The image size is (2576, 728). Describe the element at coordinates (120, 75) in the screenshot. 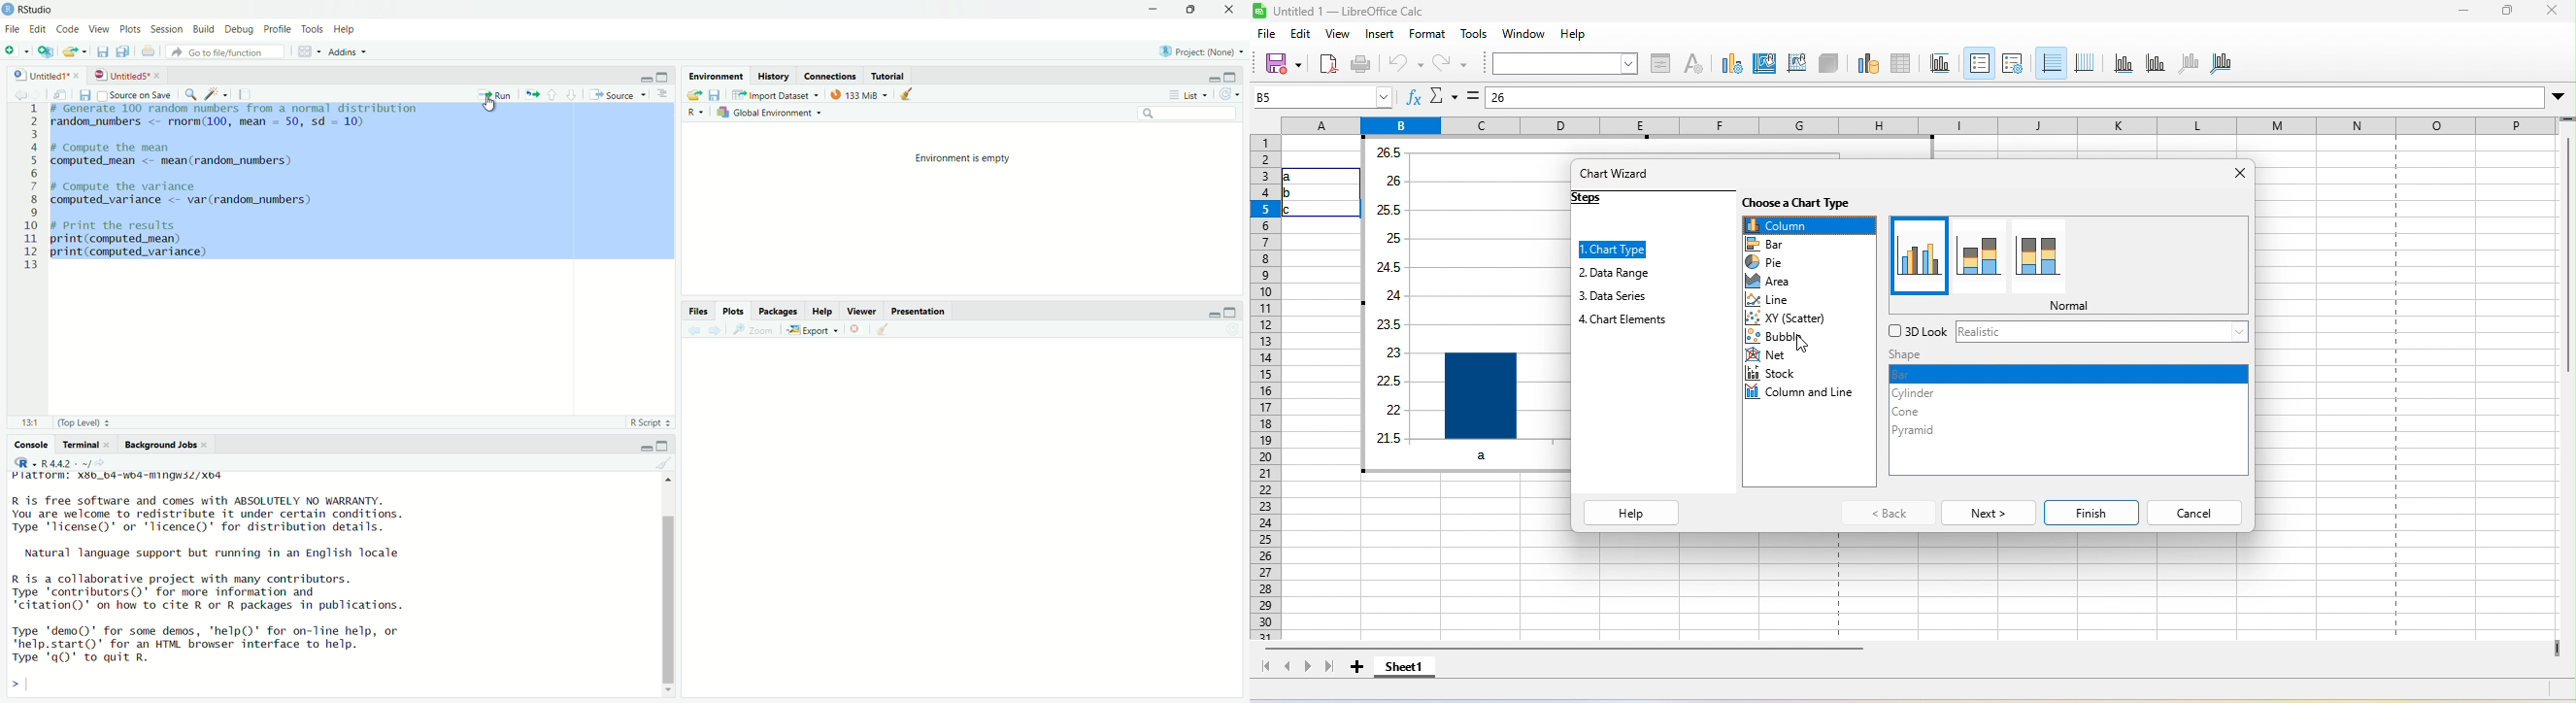

I see `untitled5` at that location.